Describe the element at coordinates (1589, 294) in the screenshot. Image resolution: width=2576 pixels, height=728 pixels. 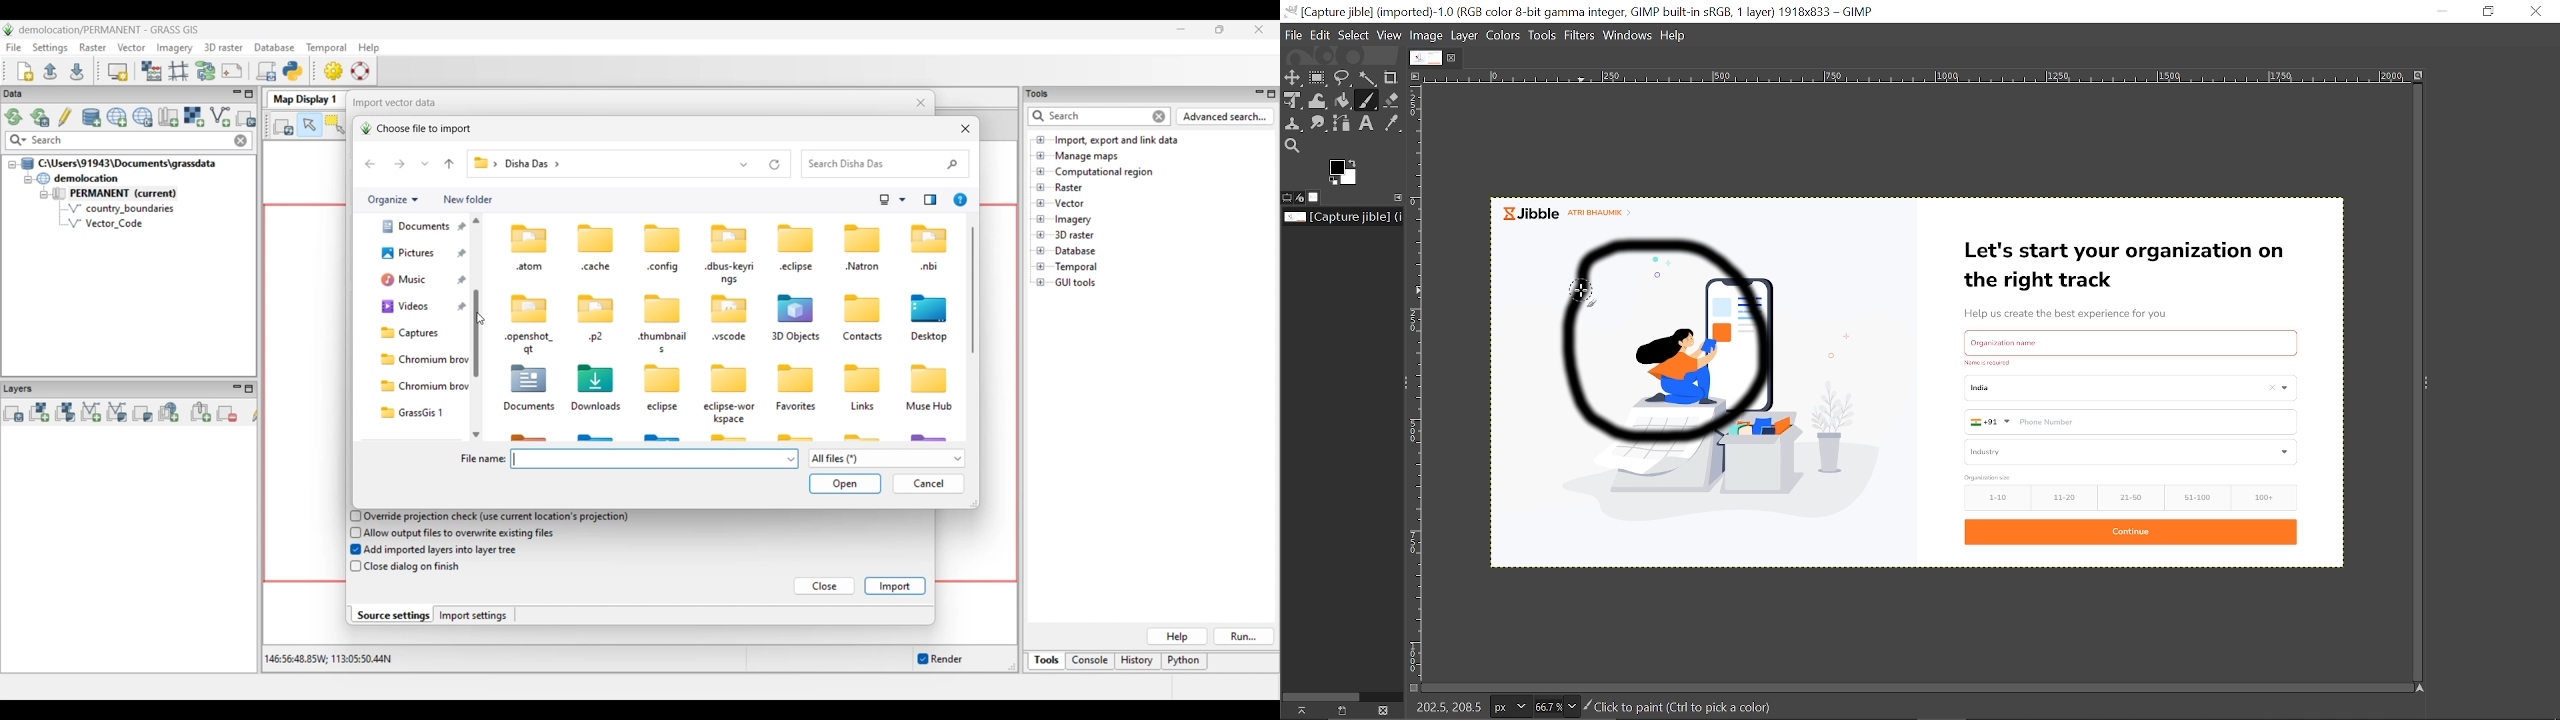
I see `paintbrush tool selected ` at that location.